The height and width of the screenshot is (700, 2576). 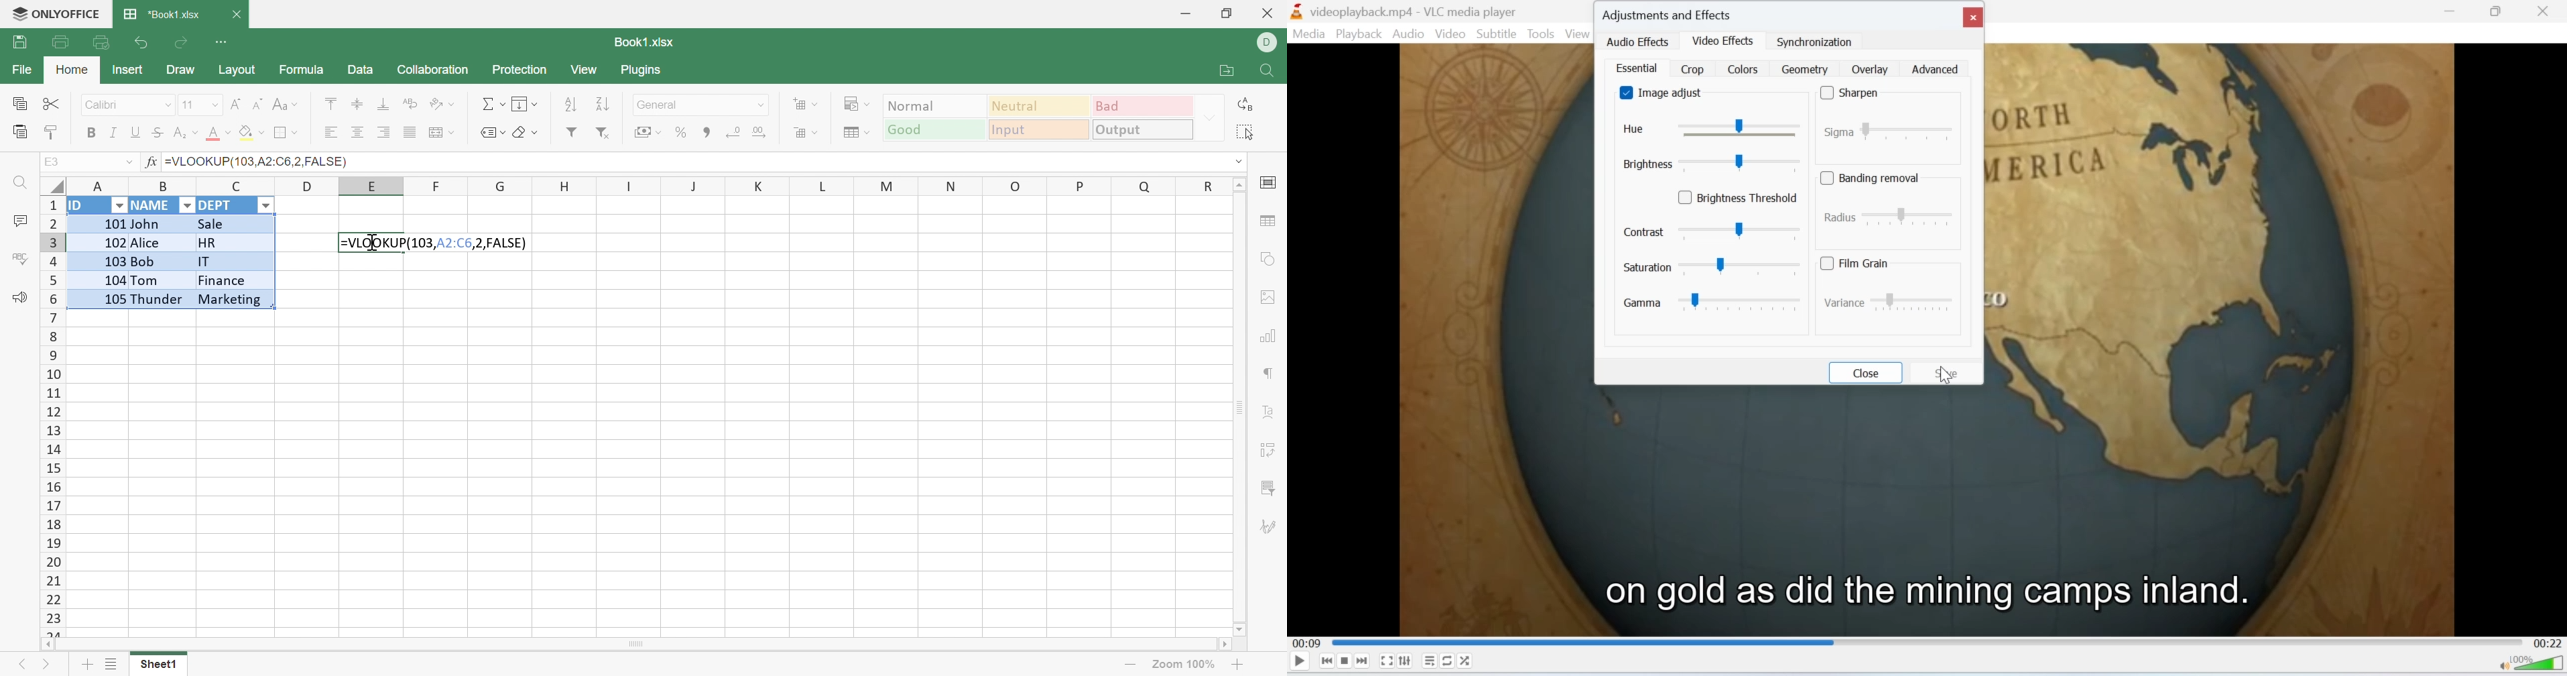 I want to click on Neutral, so click(x=1041, y=105).